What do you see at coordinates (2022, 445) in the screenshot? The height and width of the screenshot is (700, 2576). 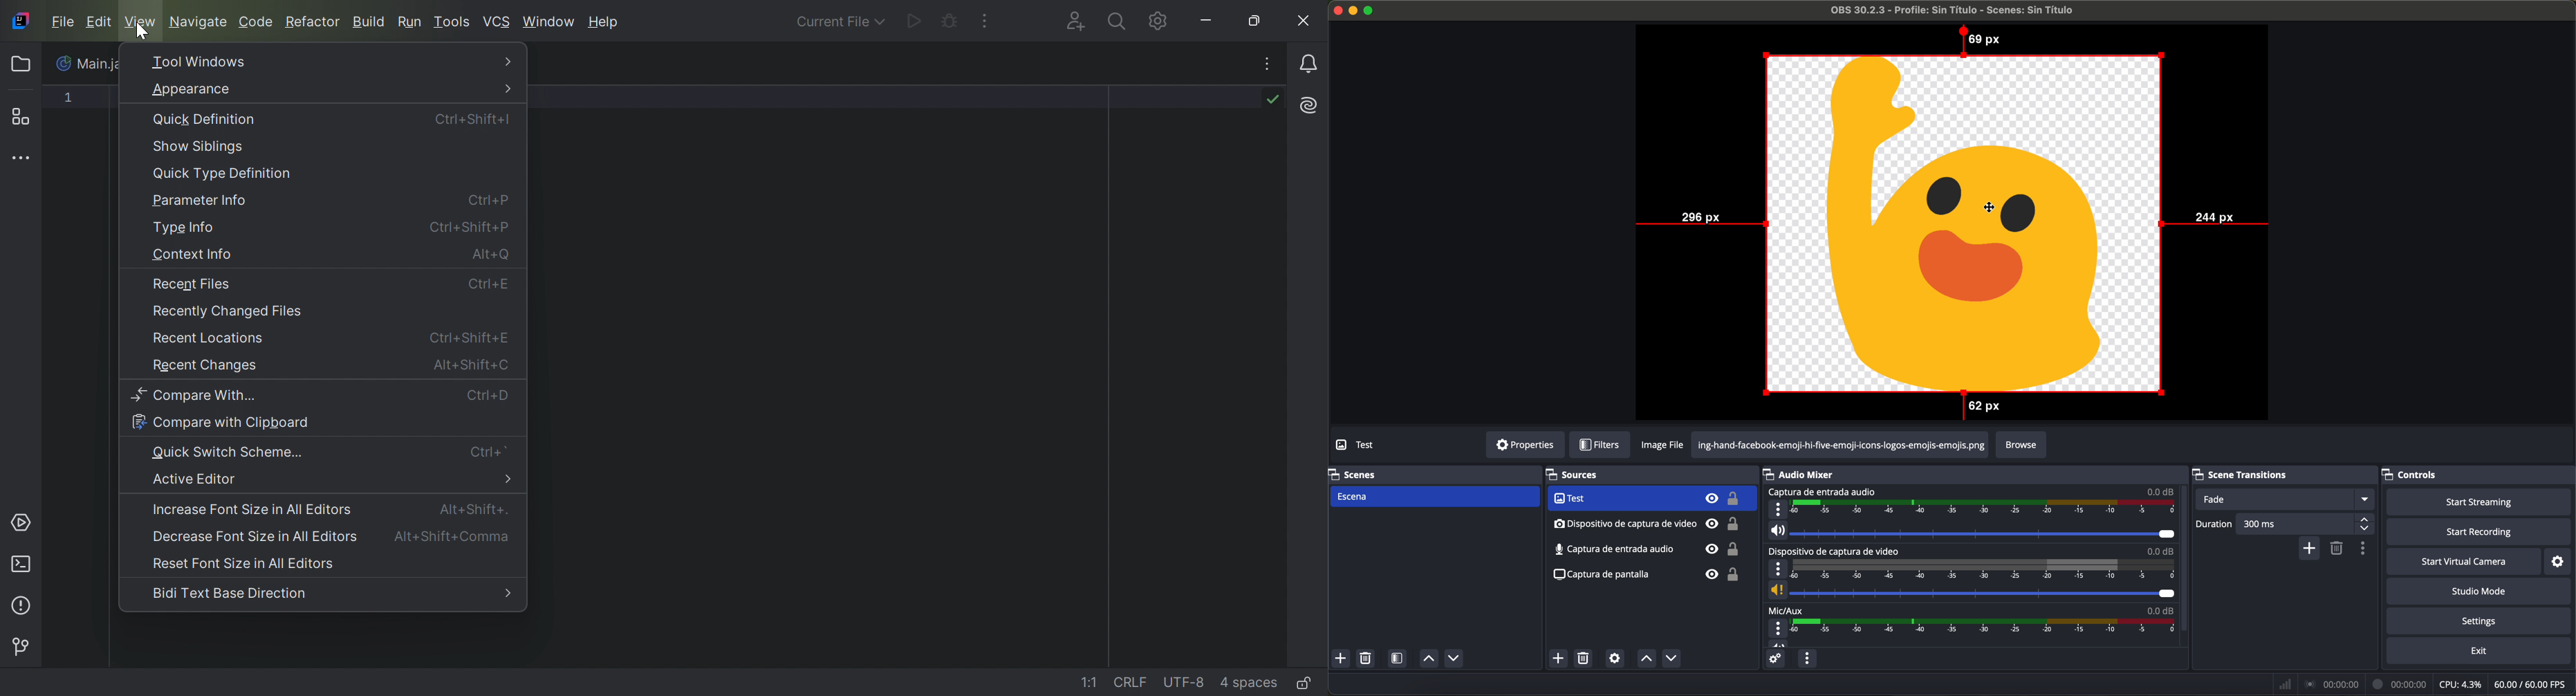 I see `browse` at bounding box center [2022, 445].